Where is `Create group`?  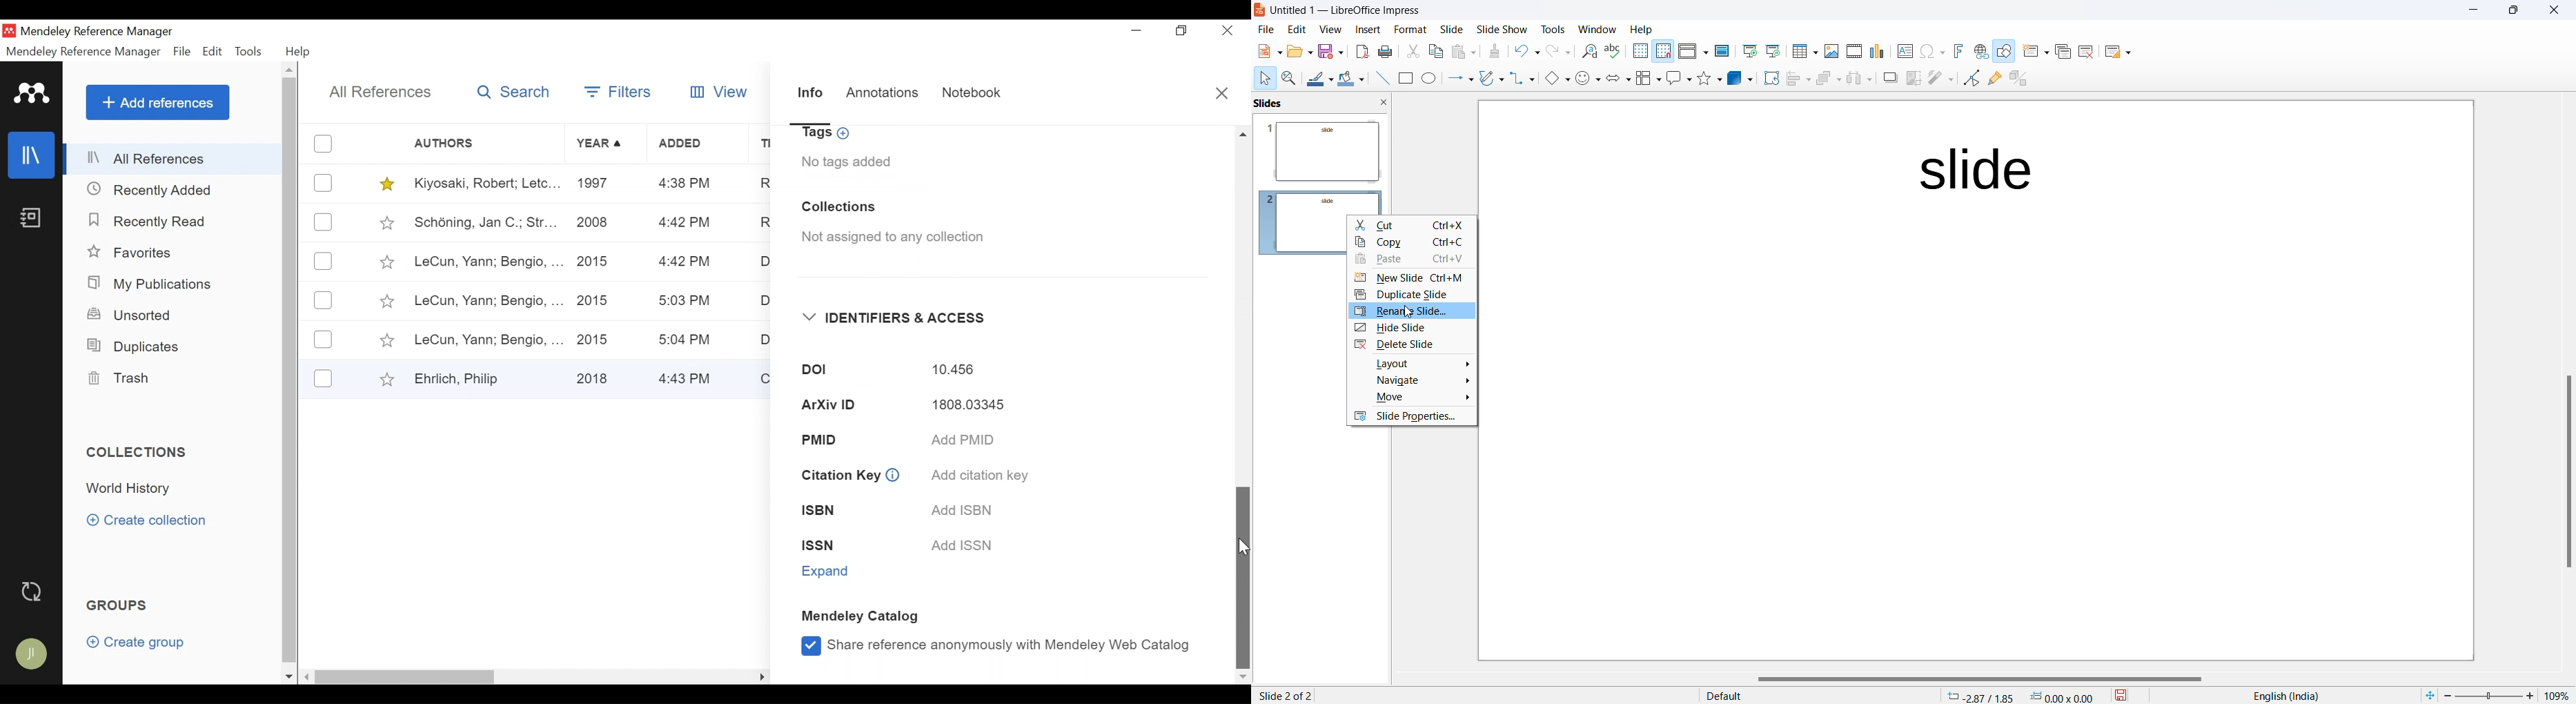 Create group is located at coordinates (136, 641).